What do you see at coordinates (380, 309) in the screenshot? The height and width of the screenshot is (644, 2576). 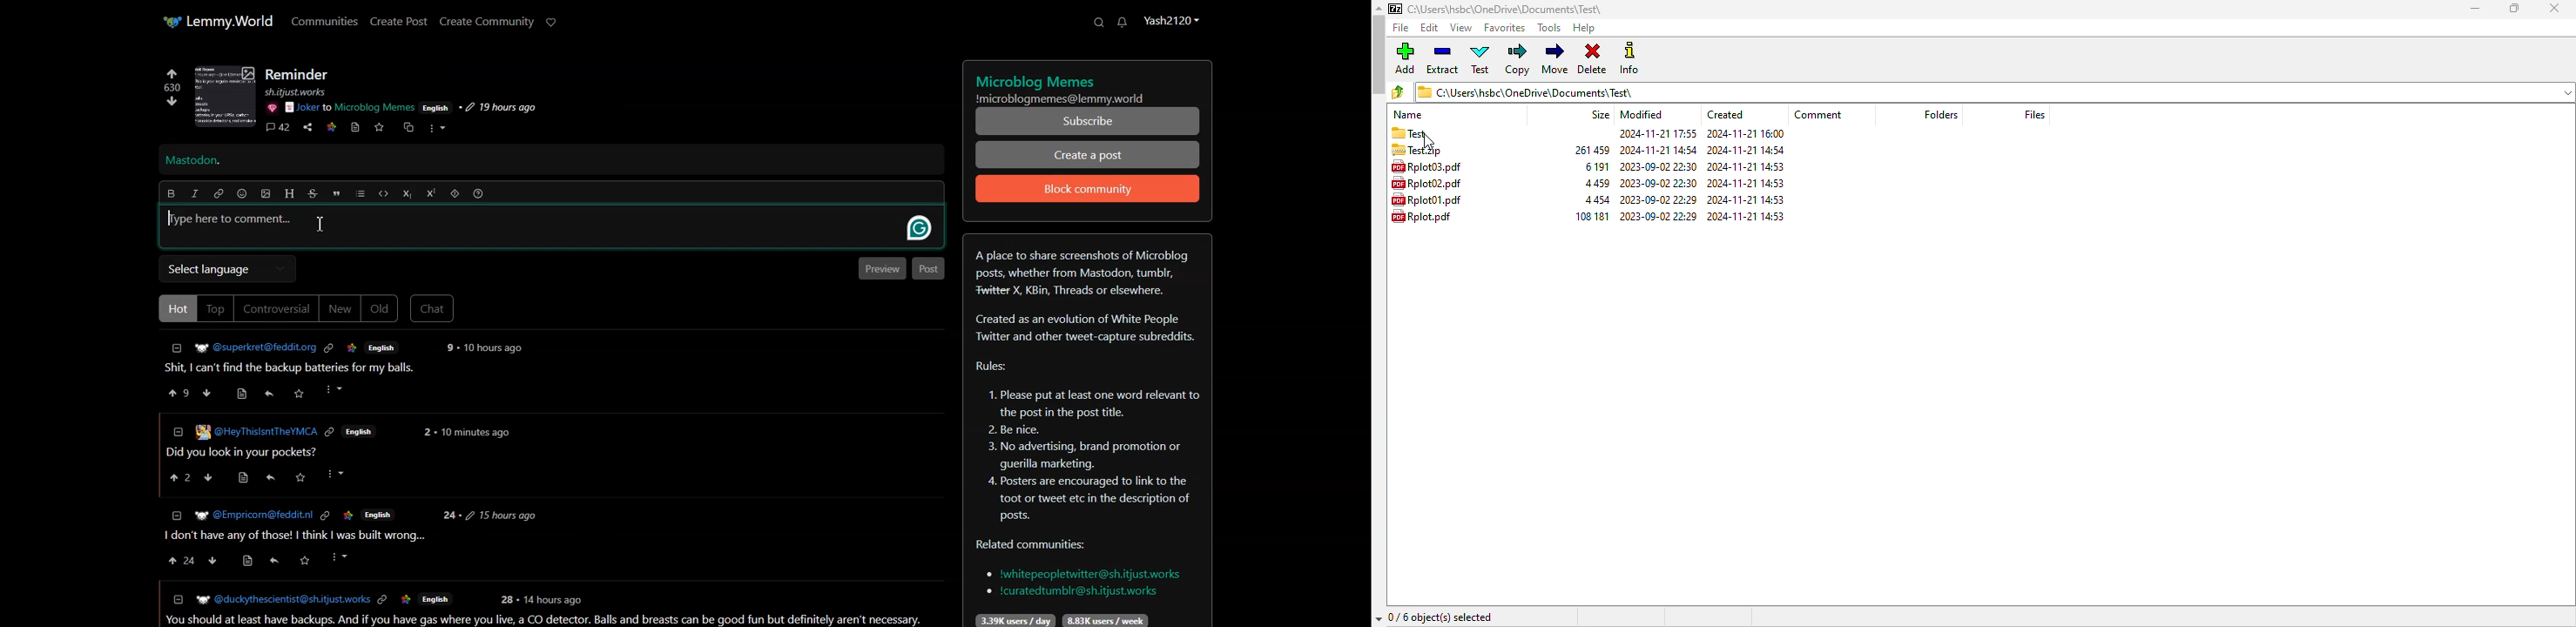 I see `Old` at bounding box center [380, 309].